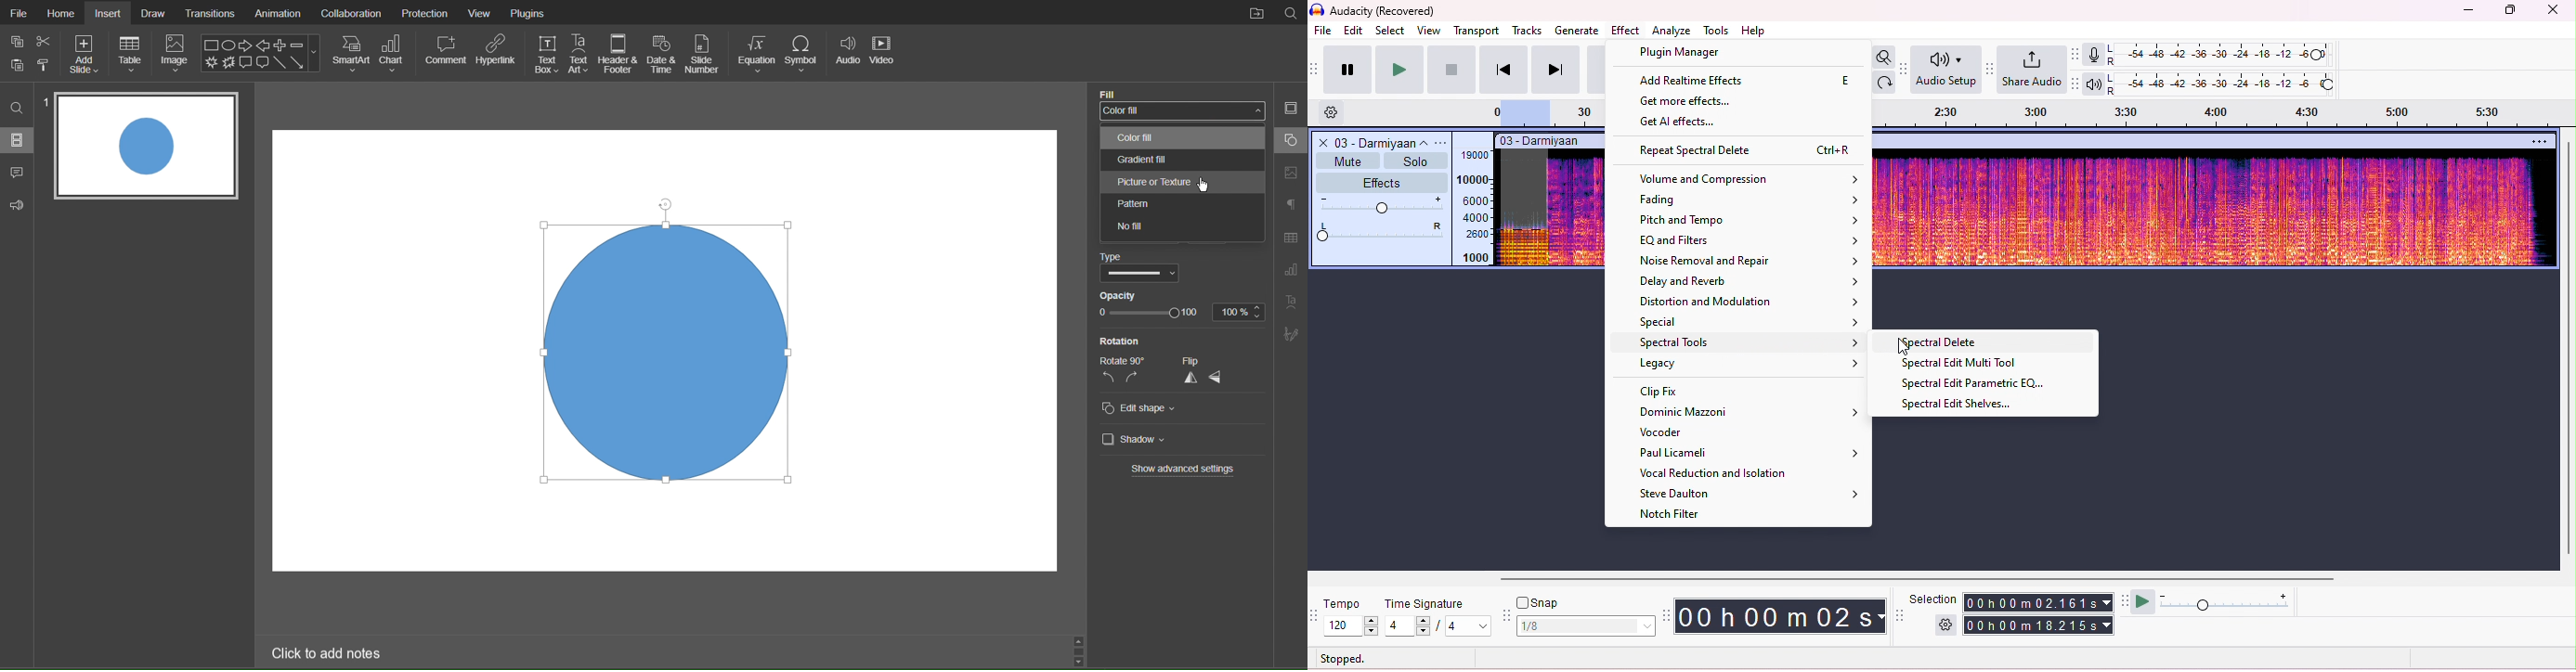 The image size is (2576, 672). Describe the element at coordinates (1755, 30) in the screenshot. I see `help` at that location.